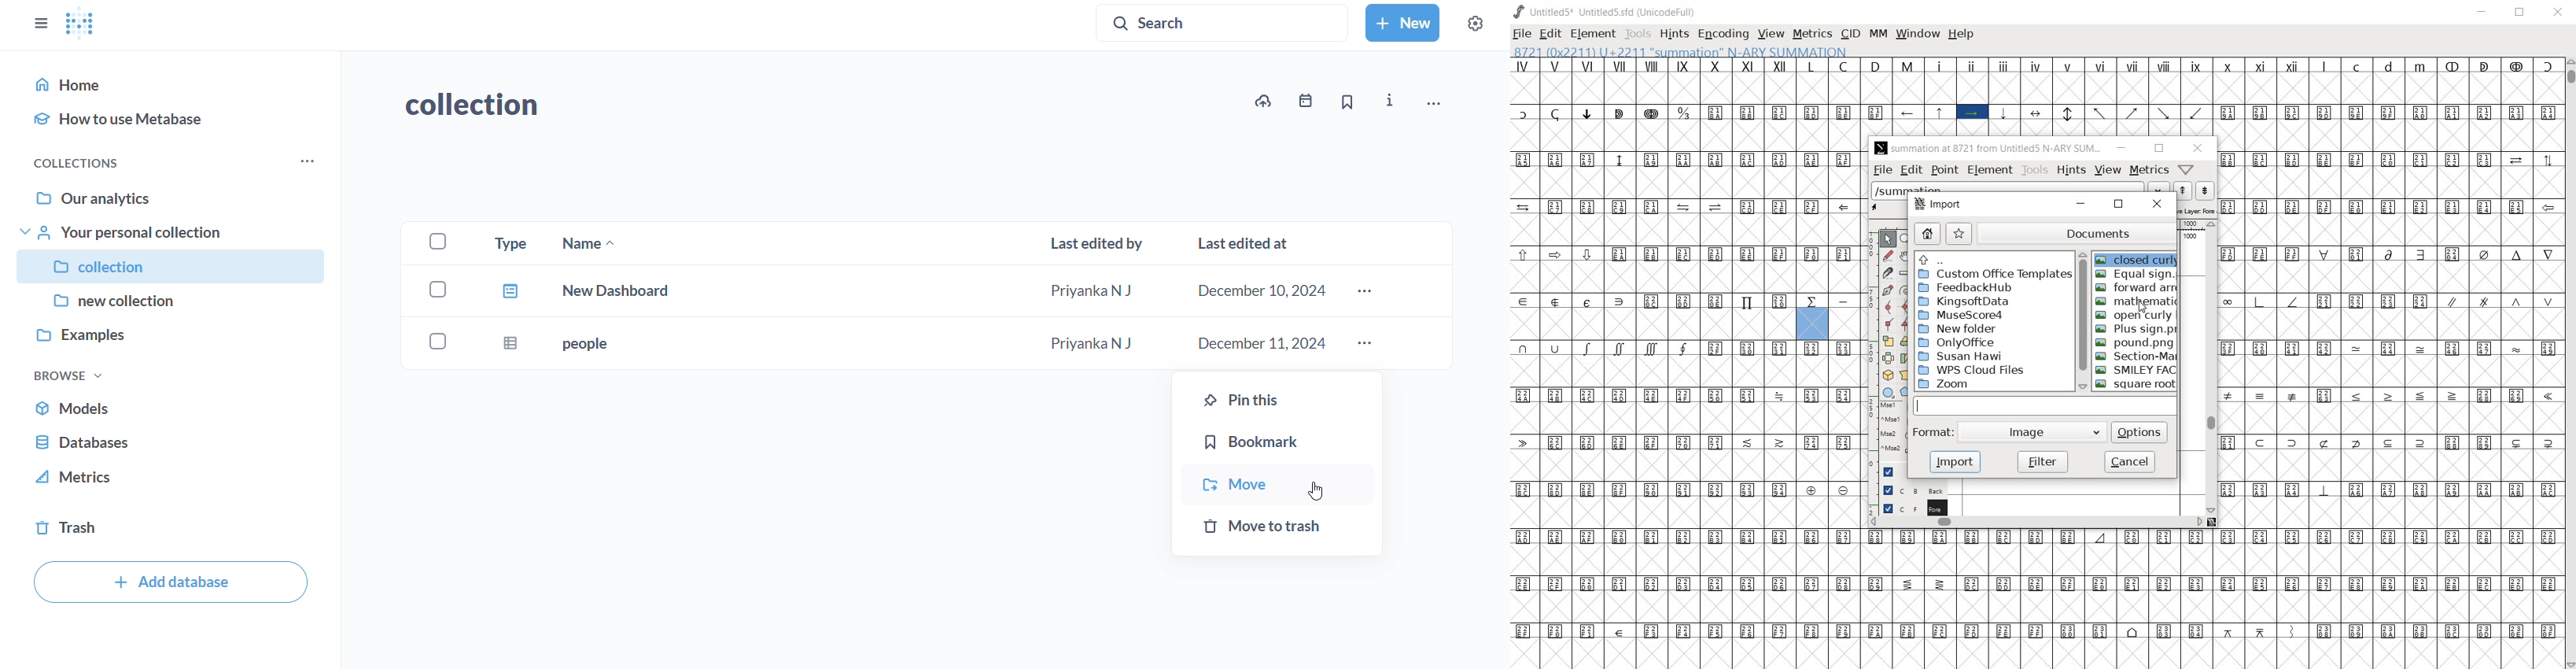  What do you see at coordinates (176, 409) in the screenshot?
I see `models` at bounding box center [176, 409].